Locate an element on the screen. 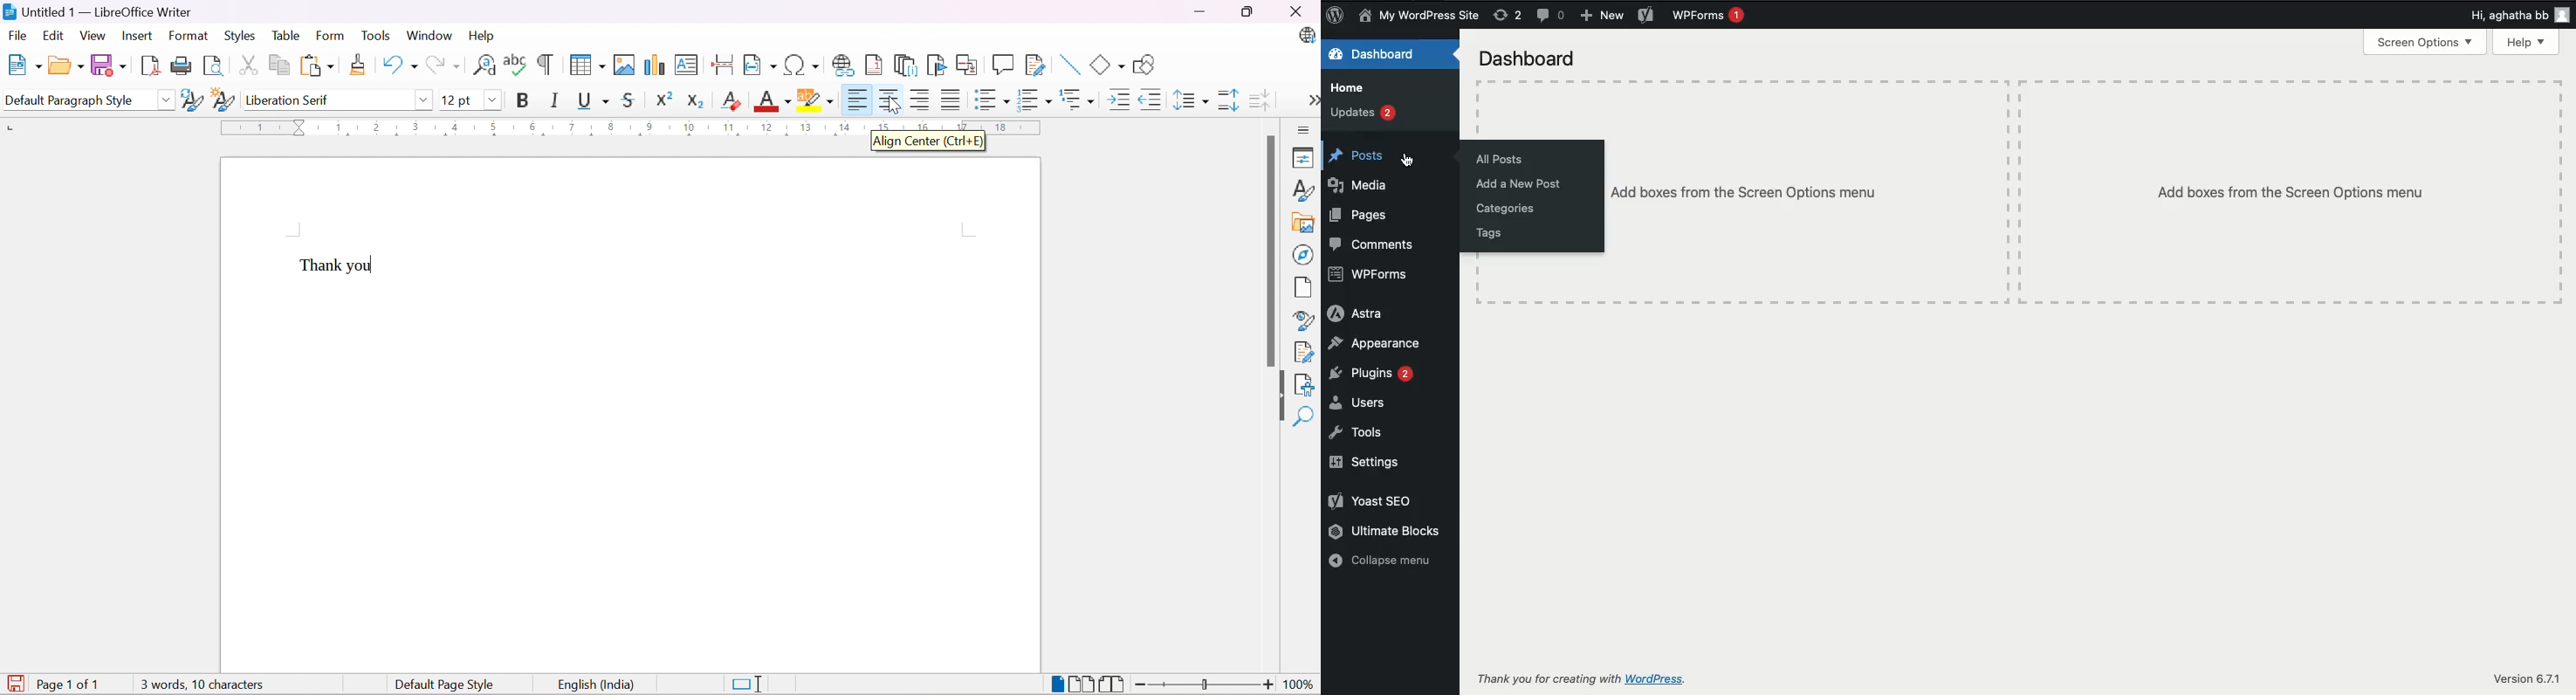 This screenshot has width=2576, height=700. Collapse menu is located at coordinates (1380, 560).